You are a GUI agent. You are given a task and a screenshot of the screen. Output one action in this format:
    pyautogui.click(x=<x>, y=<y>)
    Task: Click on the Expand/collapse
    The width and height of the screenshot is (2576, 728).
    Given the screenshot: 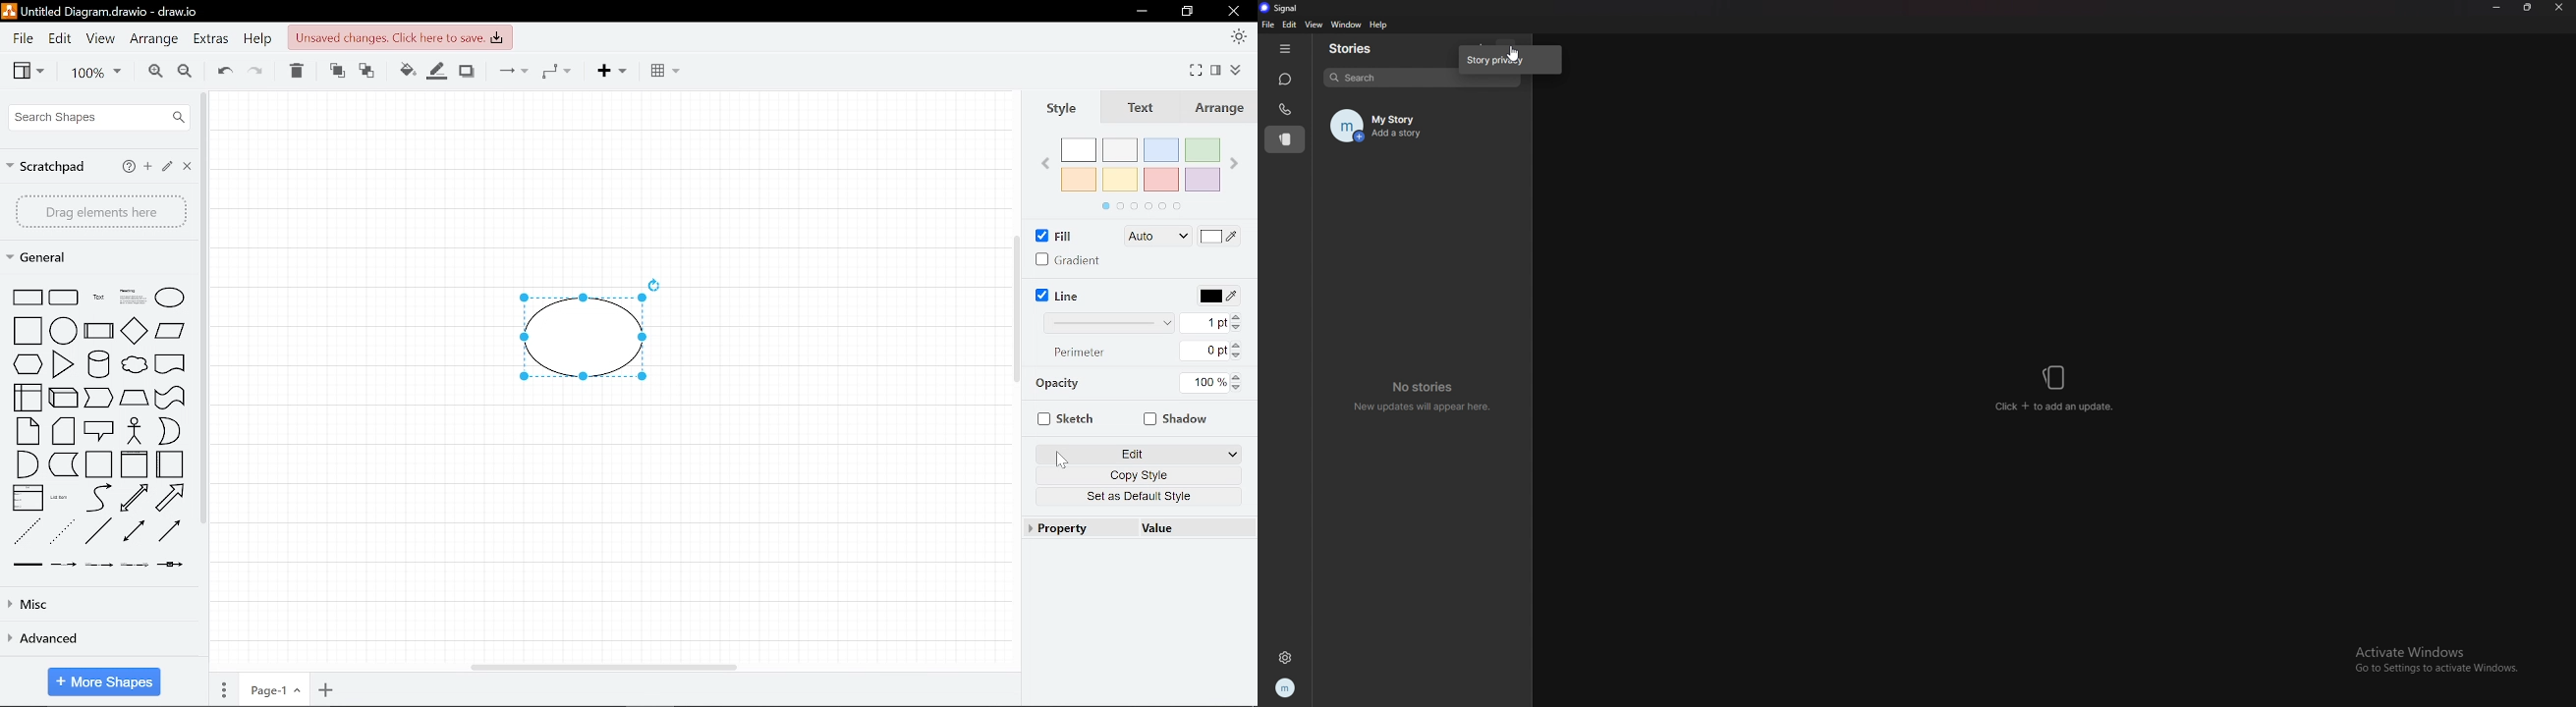 What is the action you would take?
    pyautogui.click(x=1239, y=69)
    